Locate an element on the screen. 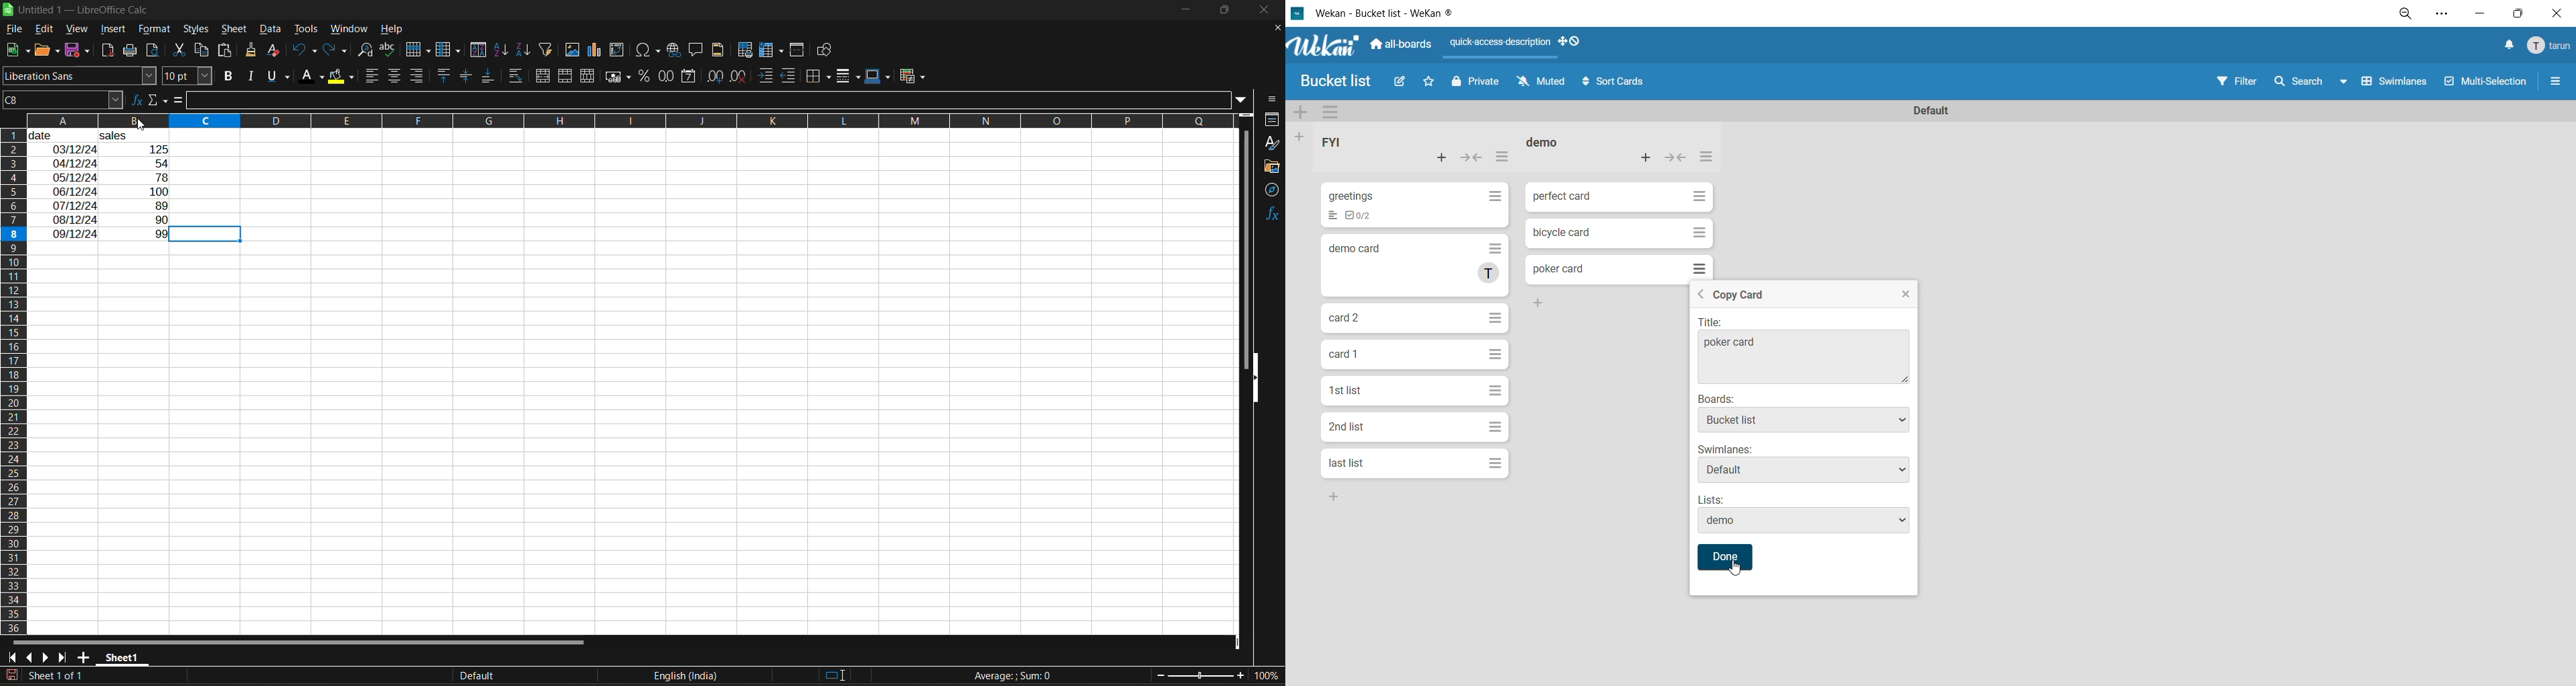  insert or edit pivot table is located at coordinates (617, 50).